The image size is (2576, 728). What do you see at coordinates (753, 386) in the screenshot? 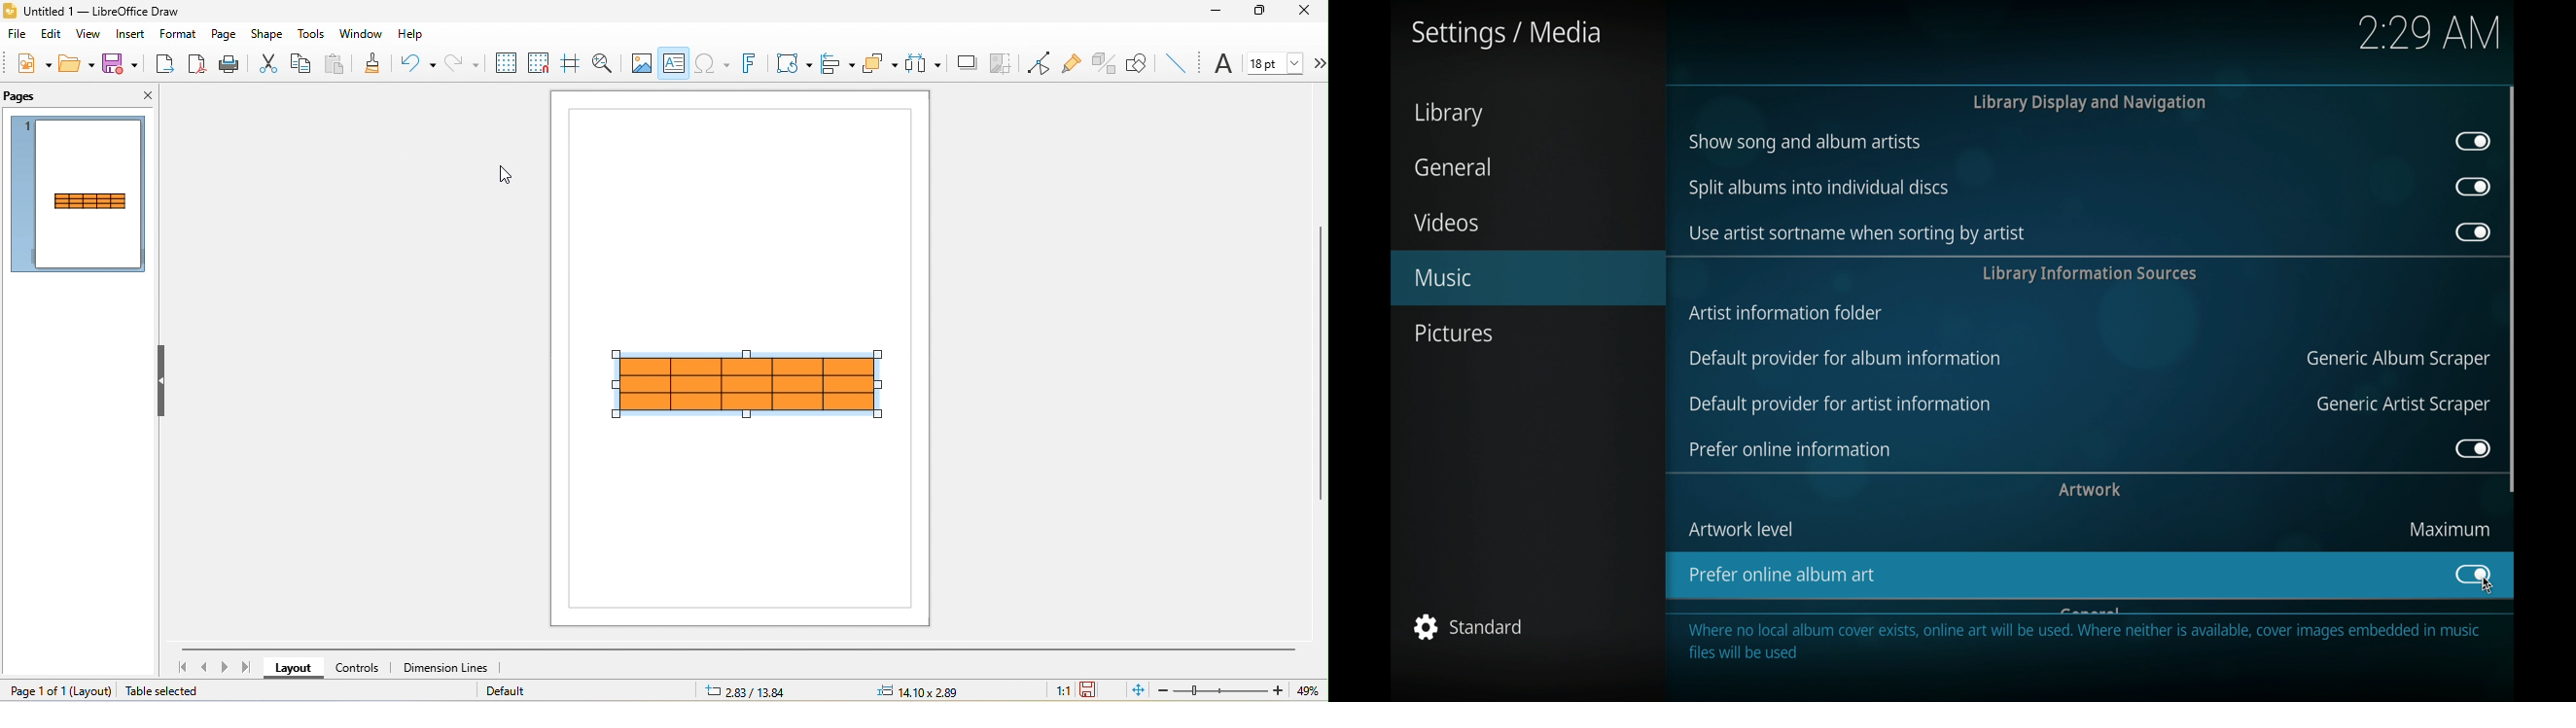
I see `Added a border to the inserted table` at bounding box center [753, 386].